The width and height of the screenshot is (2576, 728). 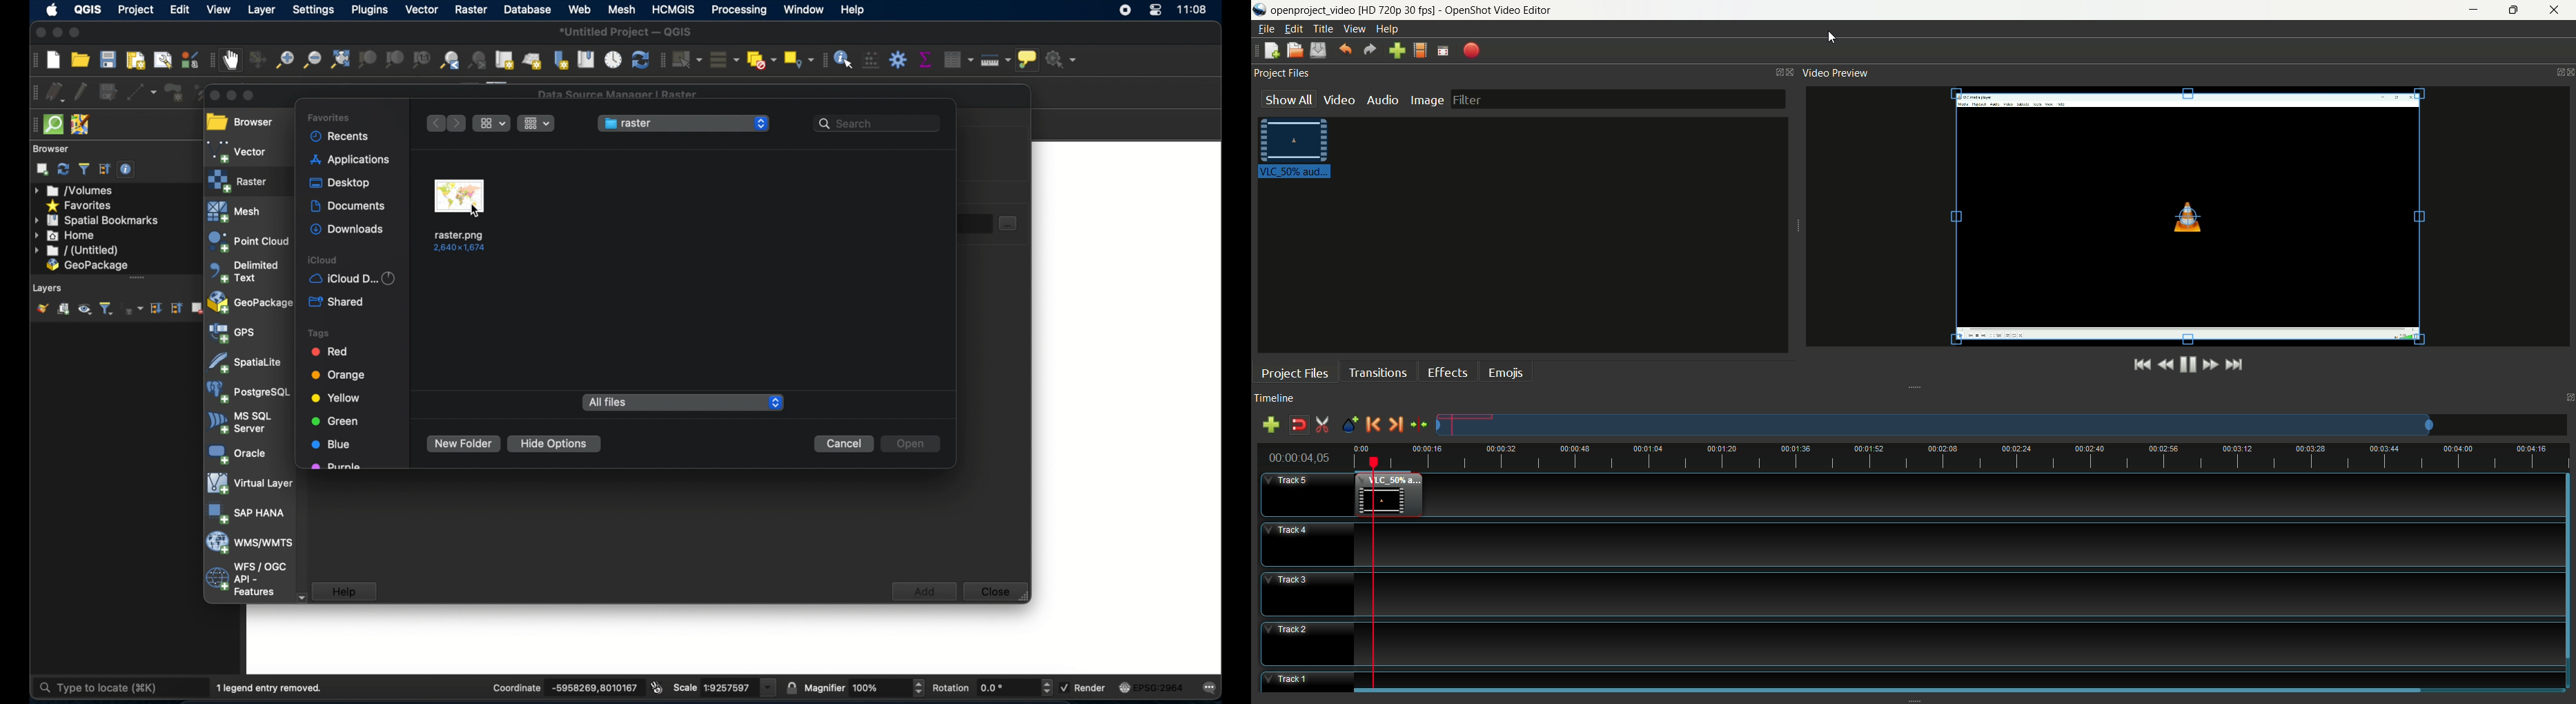 What do you see at coordinates (197, 308) in the screenshot?
I see `remove layer/group` at bounding box center [197, 308].